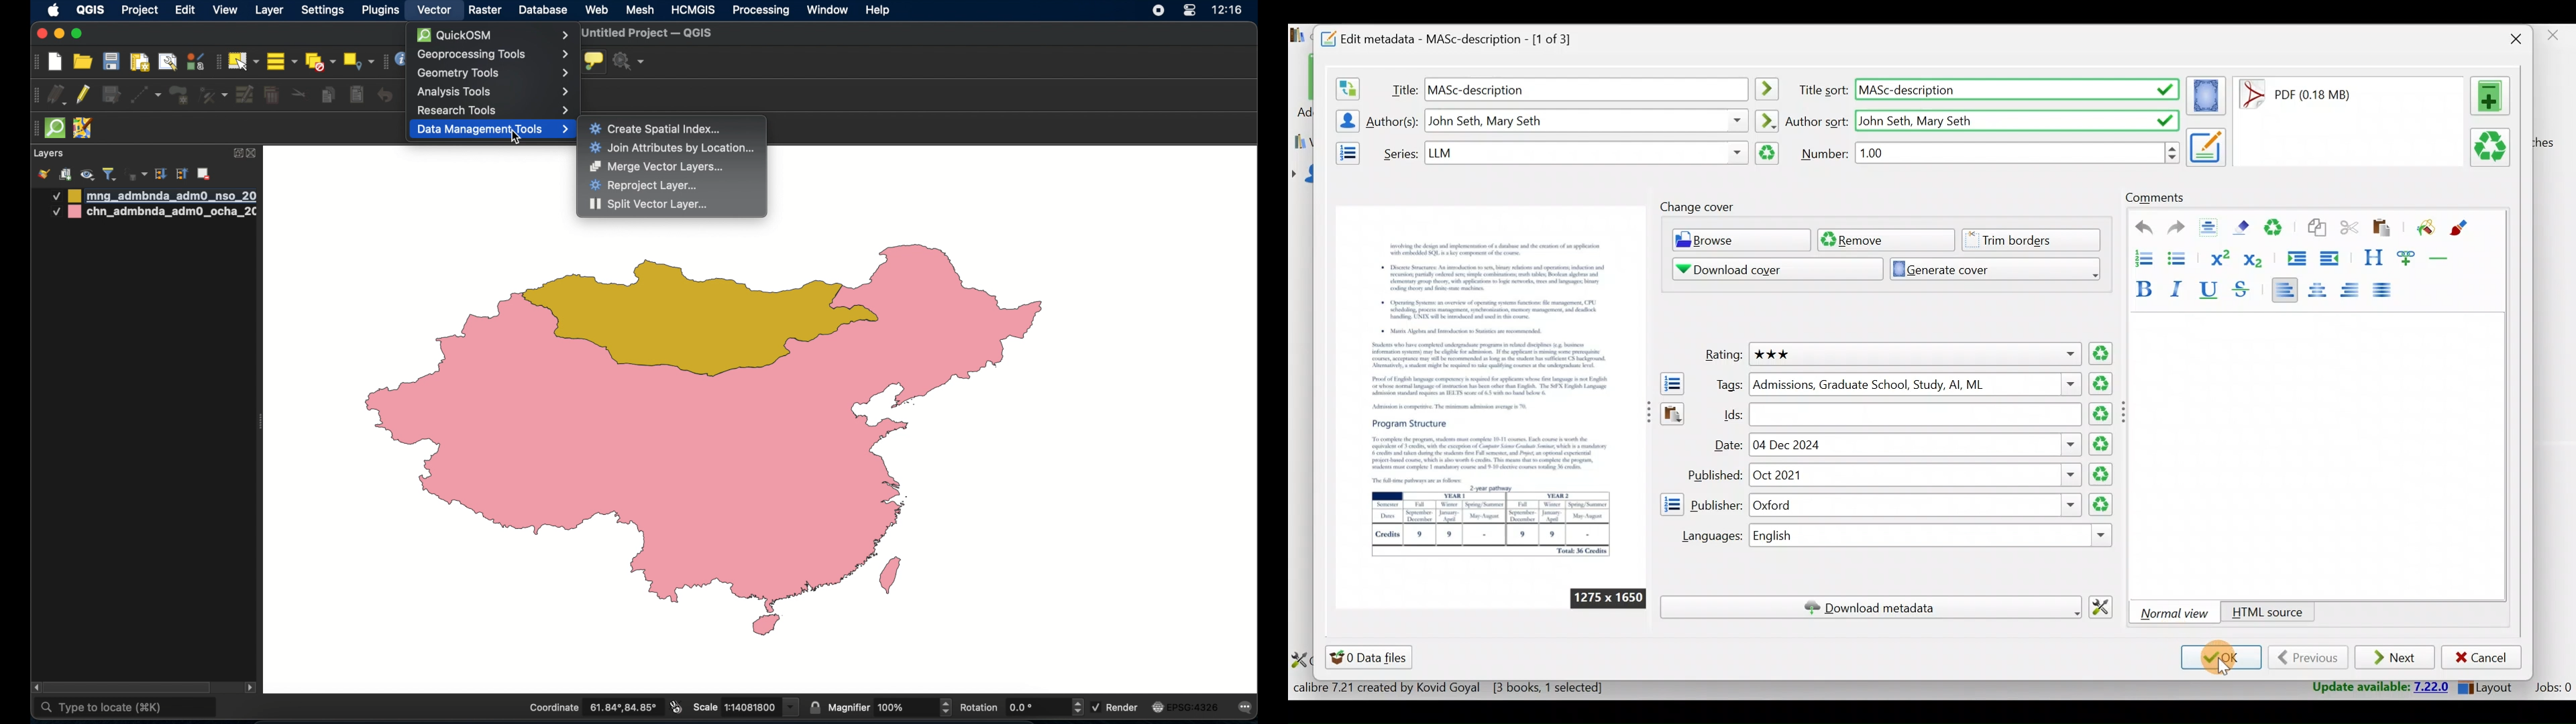 Image resolution: width=2576 pixels, height=728 pixels. What do you see at coordinates (2373, 686) in the screenshot?
I see `Update` at bounding box center [2373, 686].